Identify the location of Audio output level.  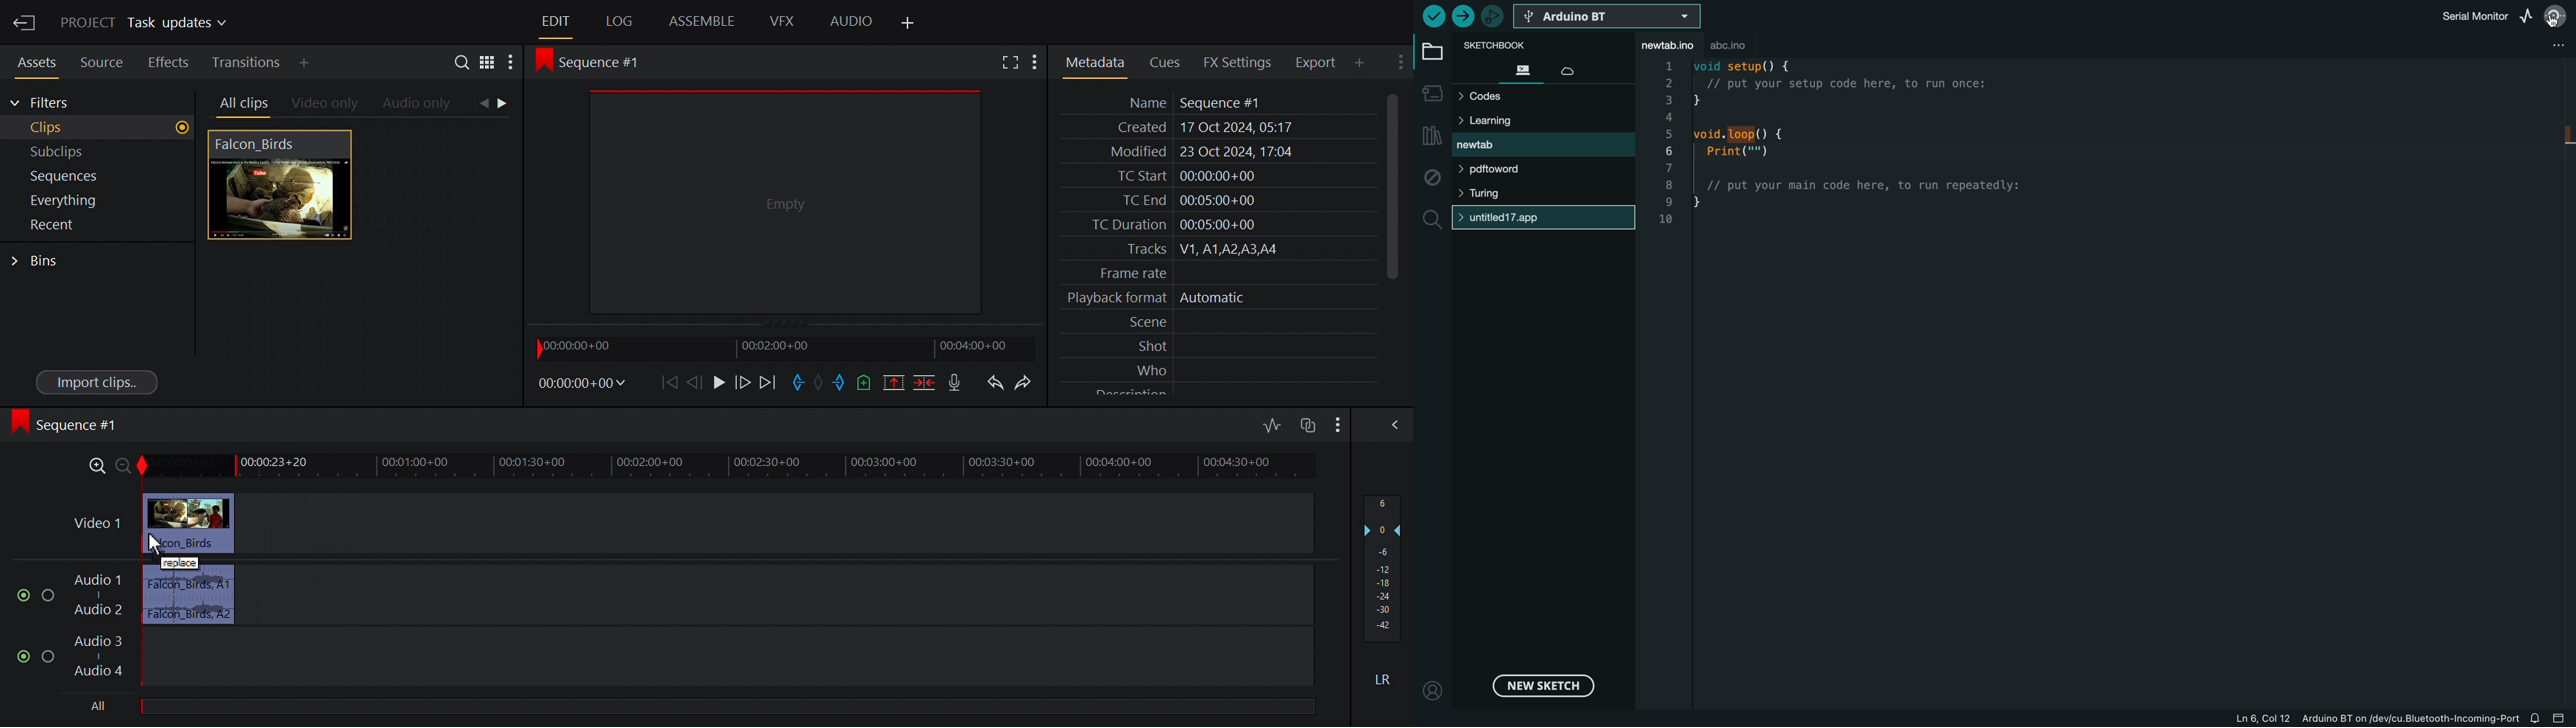
(1381, 567).